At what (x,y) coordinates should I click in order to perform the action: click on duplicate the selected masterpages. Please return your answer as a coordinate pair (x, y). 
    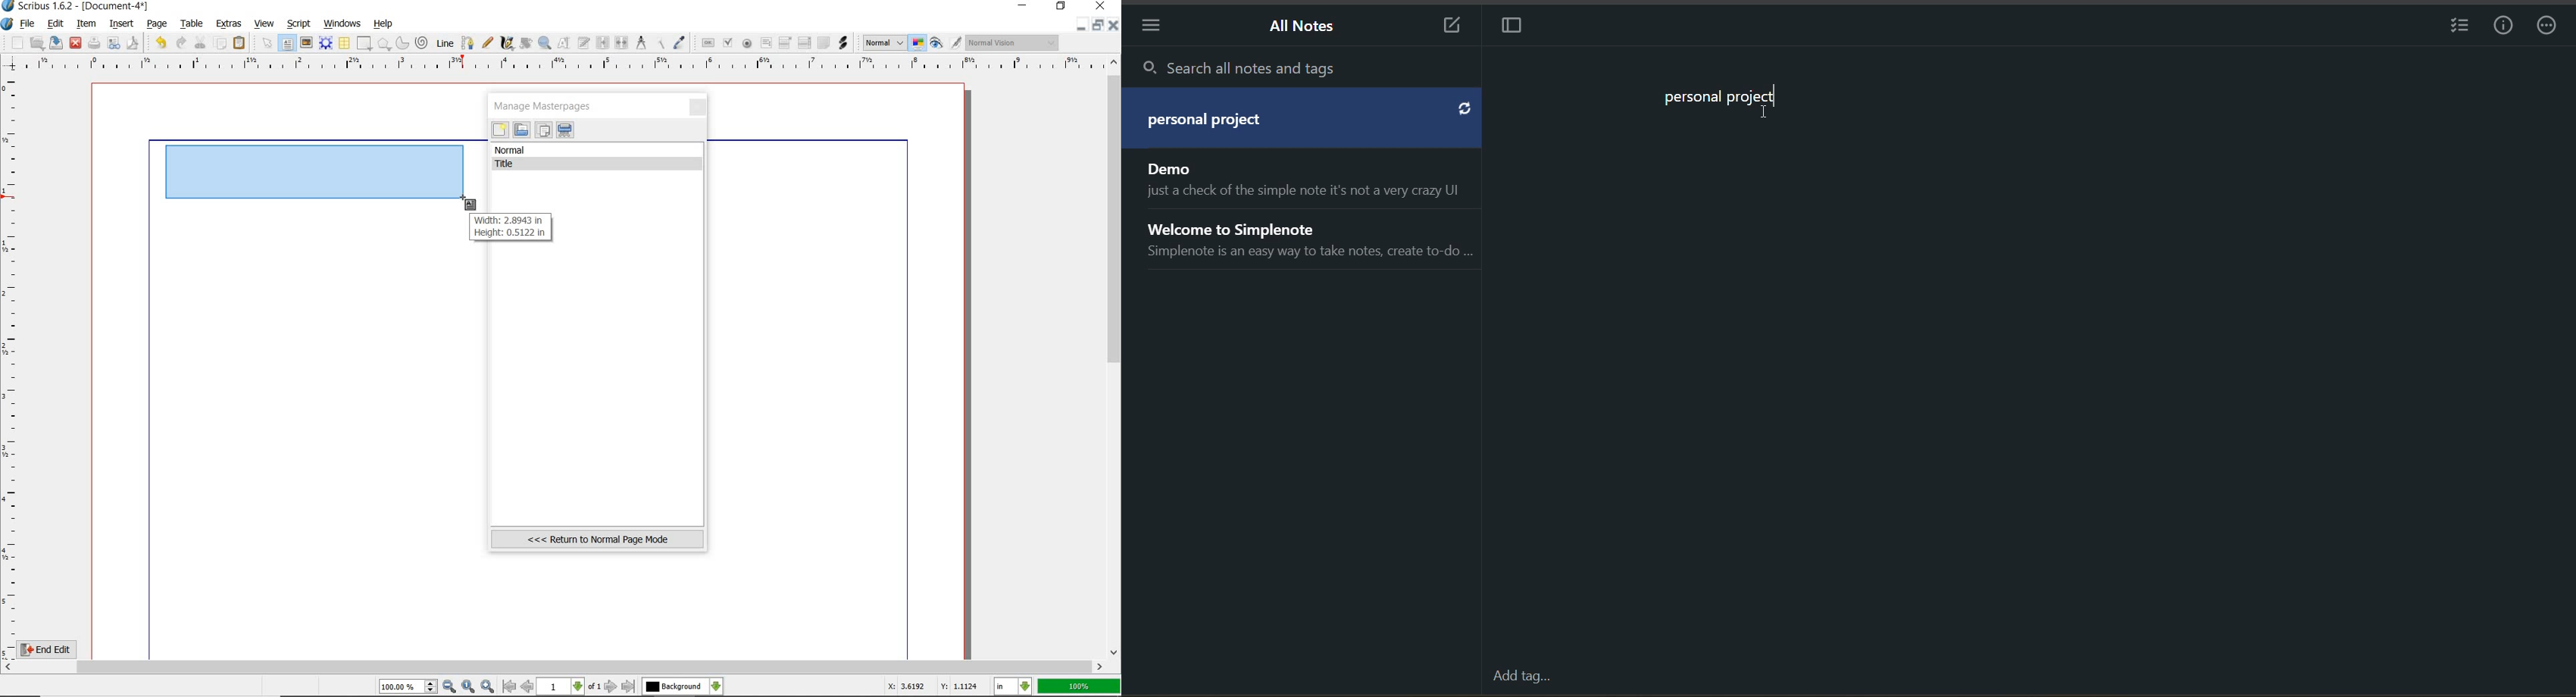
    Looking at the image, I should click on (543, 132).